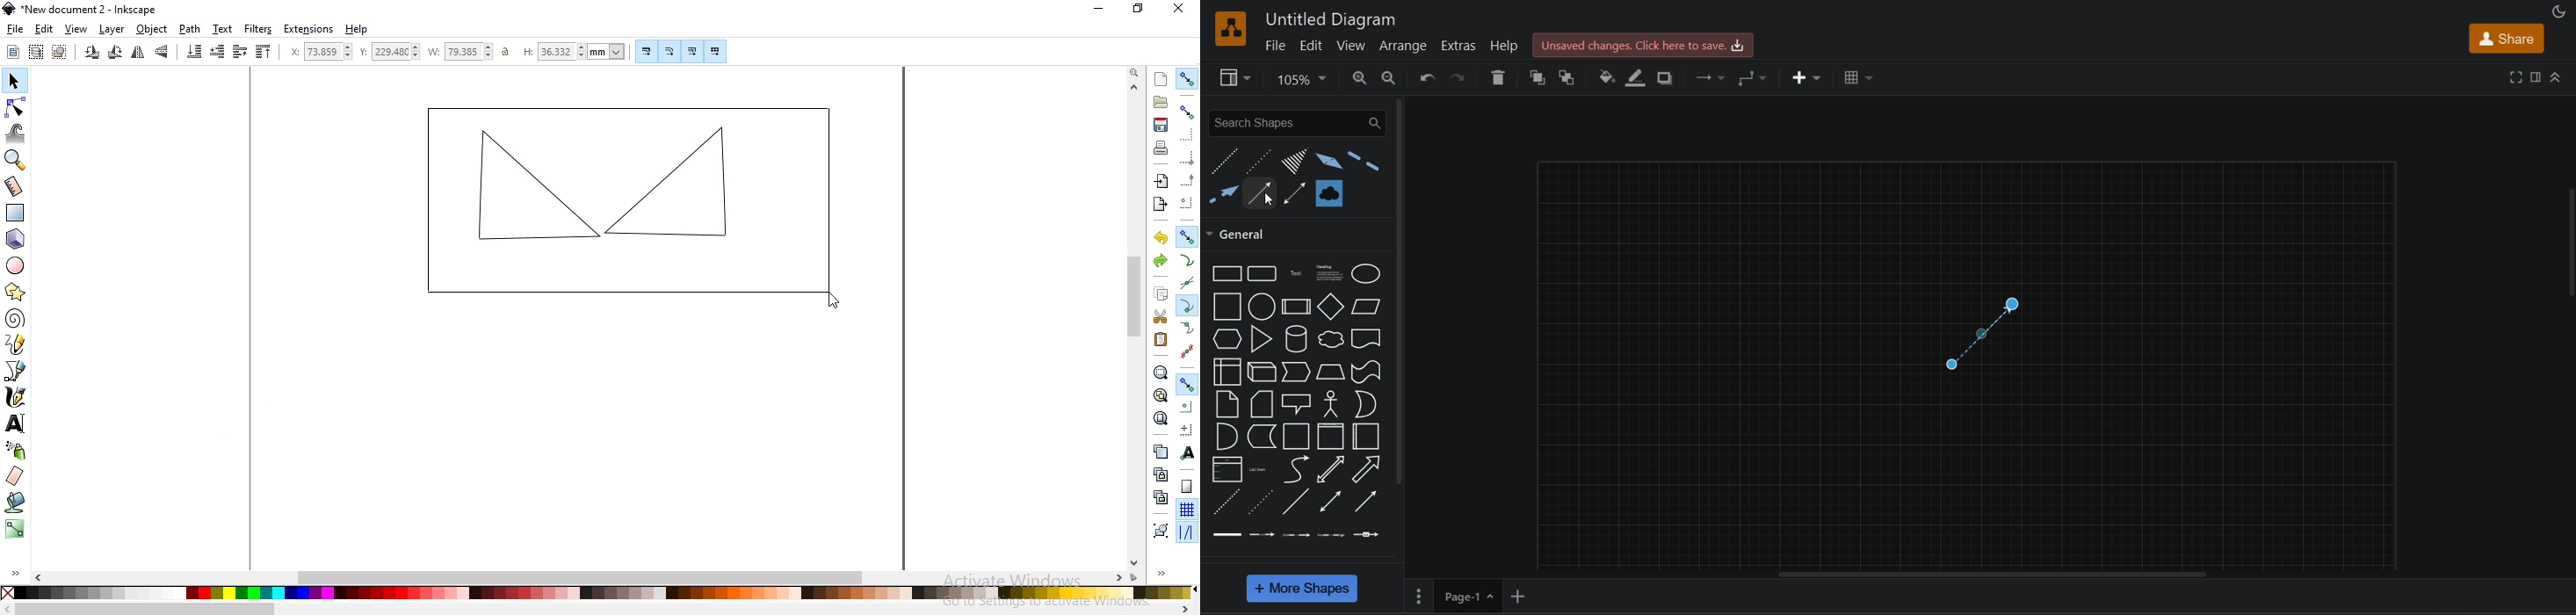 The image size is (2576, 616). What do you see at coordinates (1333, 436) in the screenshot?
I see `vertical container` at bounding box center [1333, 436].